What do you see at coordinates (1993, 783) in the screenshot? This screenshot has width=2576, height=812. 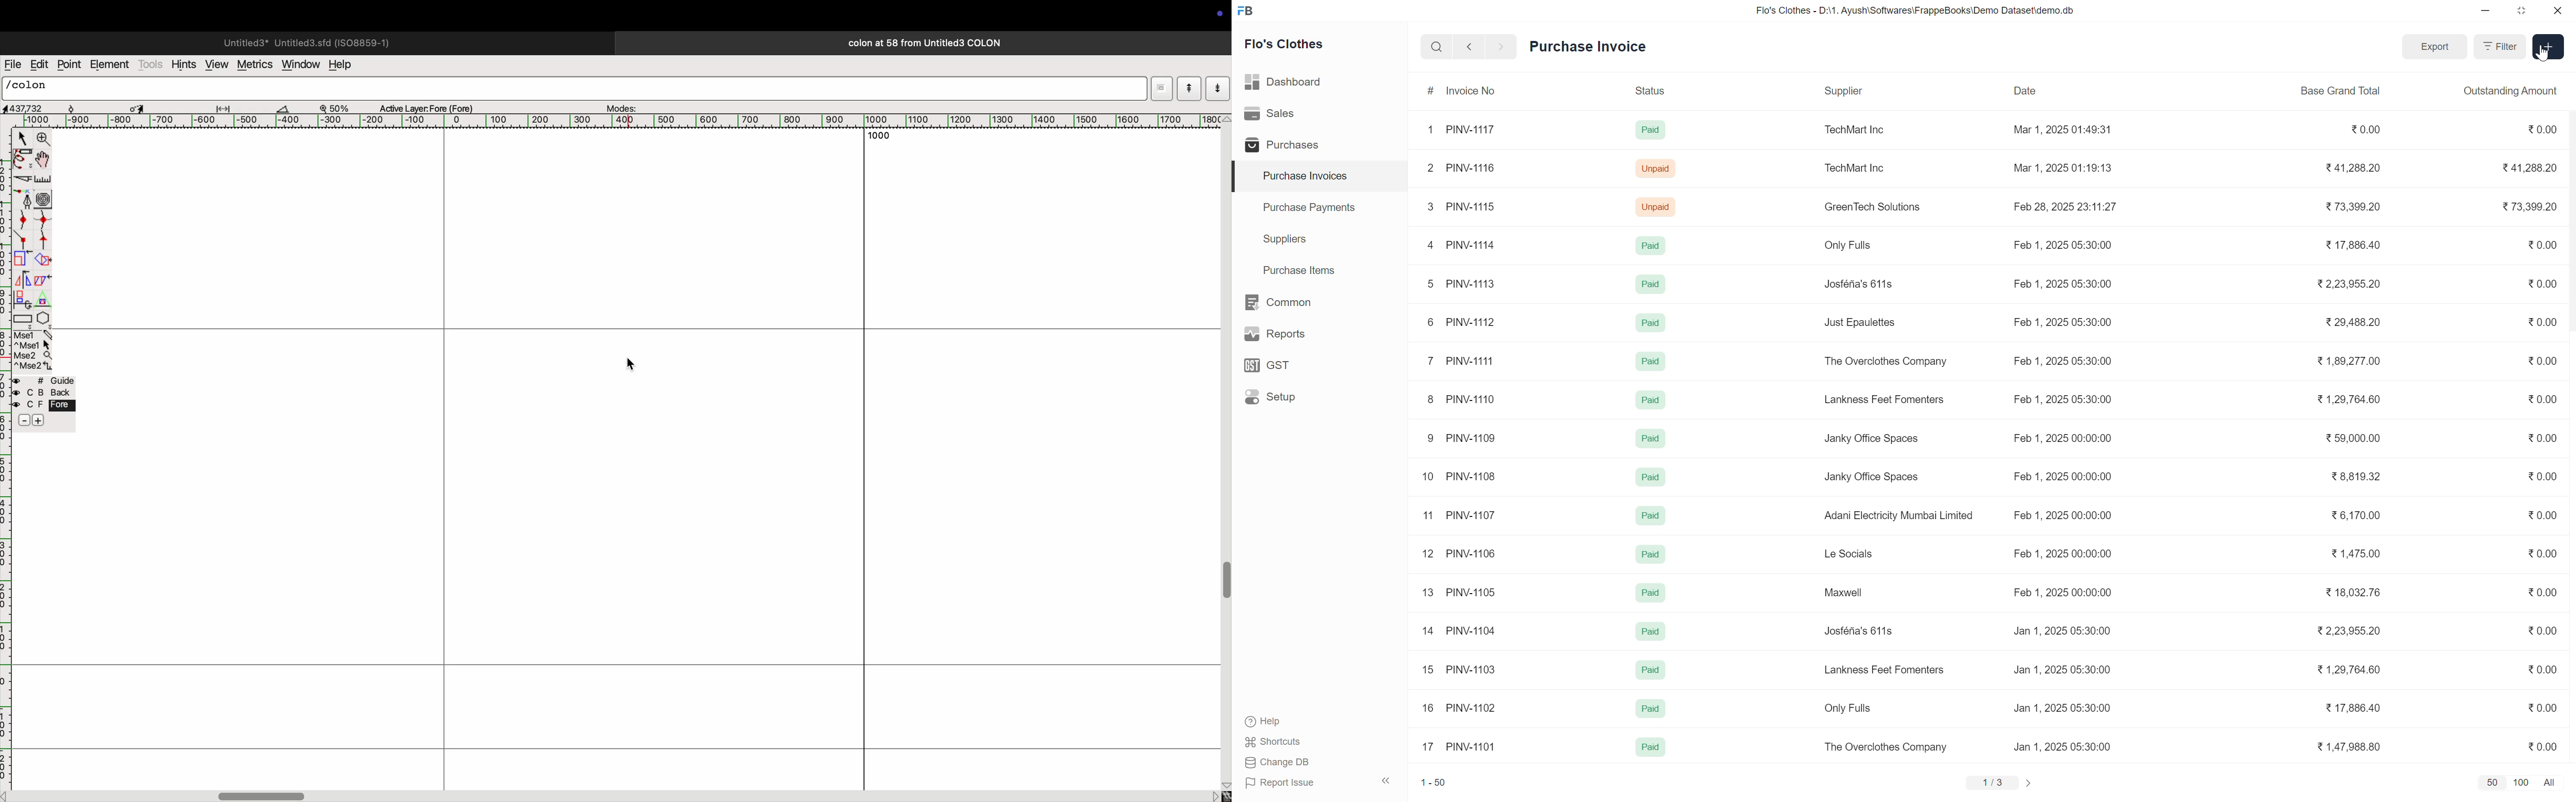 I see `1/3` at bounding box center [1993, 783].